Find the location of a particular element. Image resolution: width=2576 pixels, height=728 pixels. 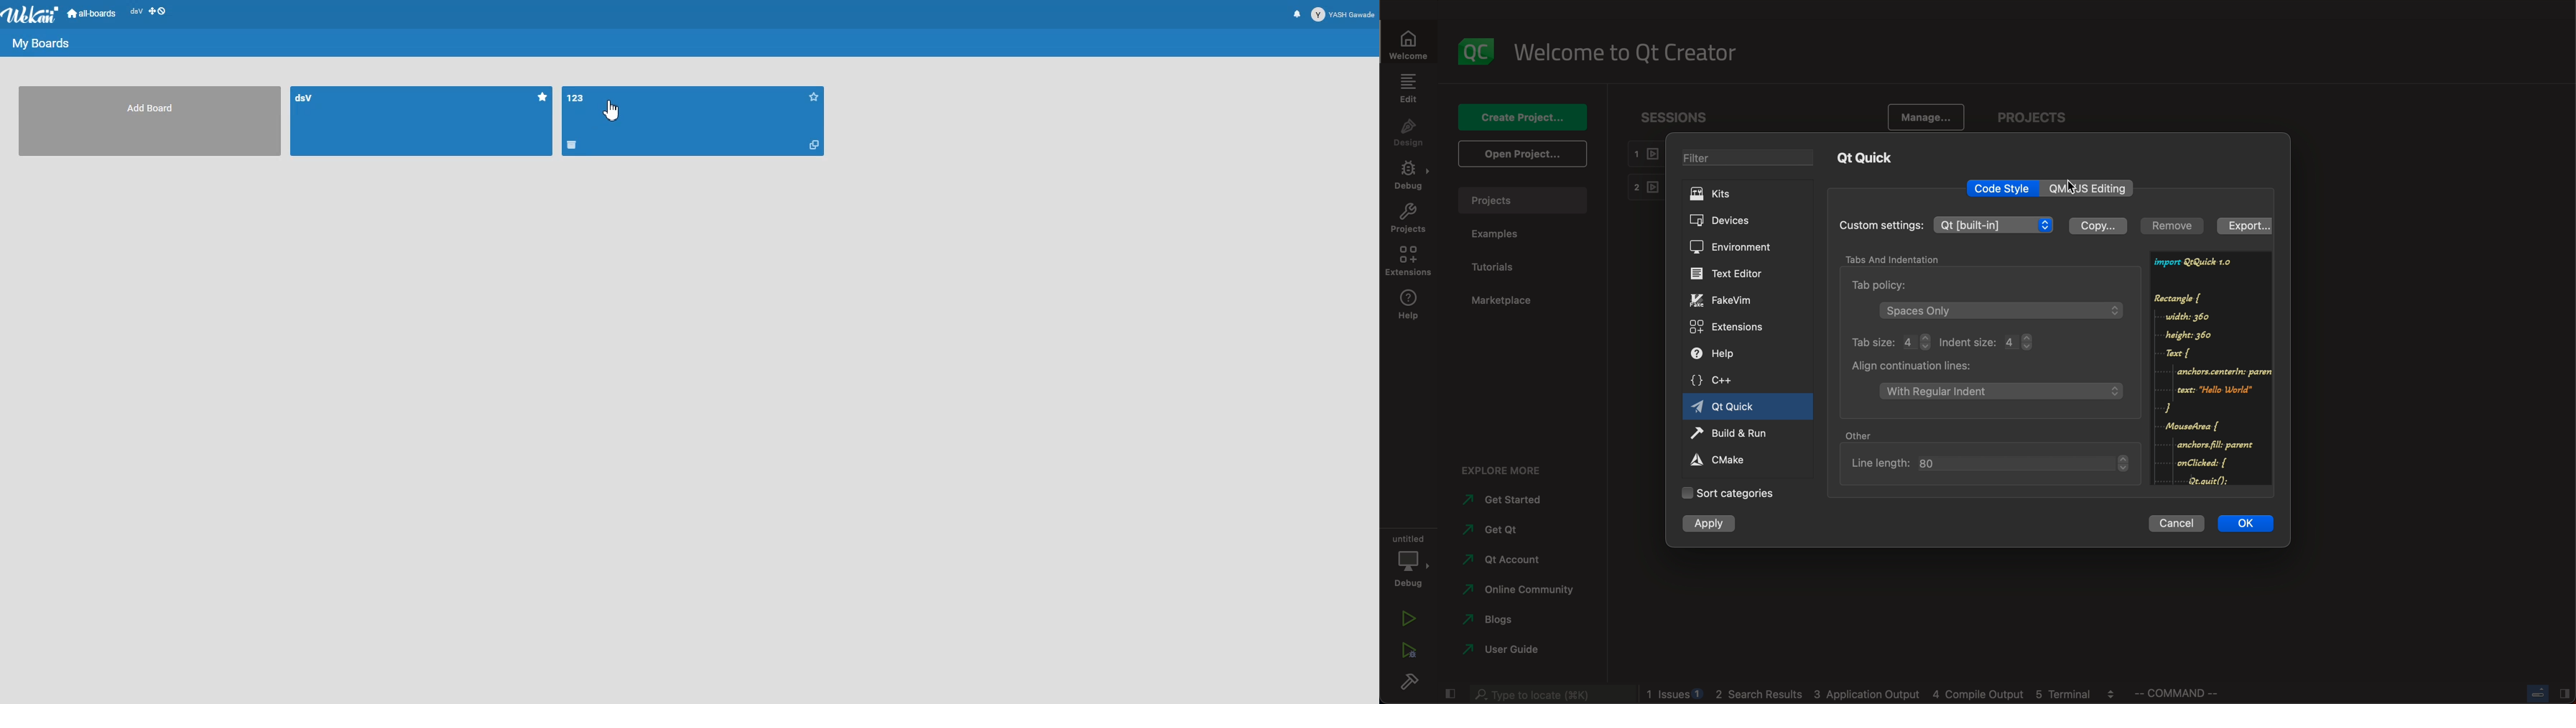

tabs is located at coordinates (1901, 258).